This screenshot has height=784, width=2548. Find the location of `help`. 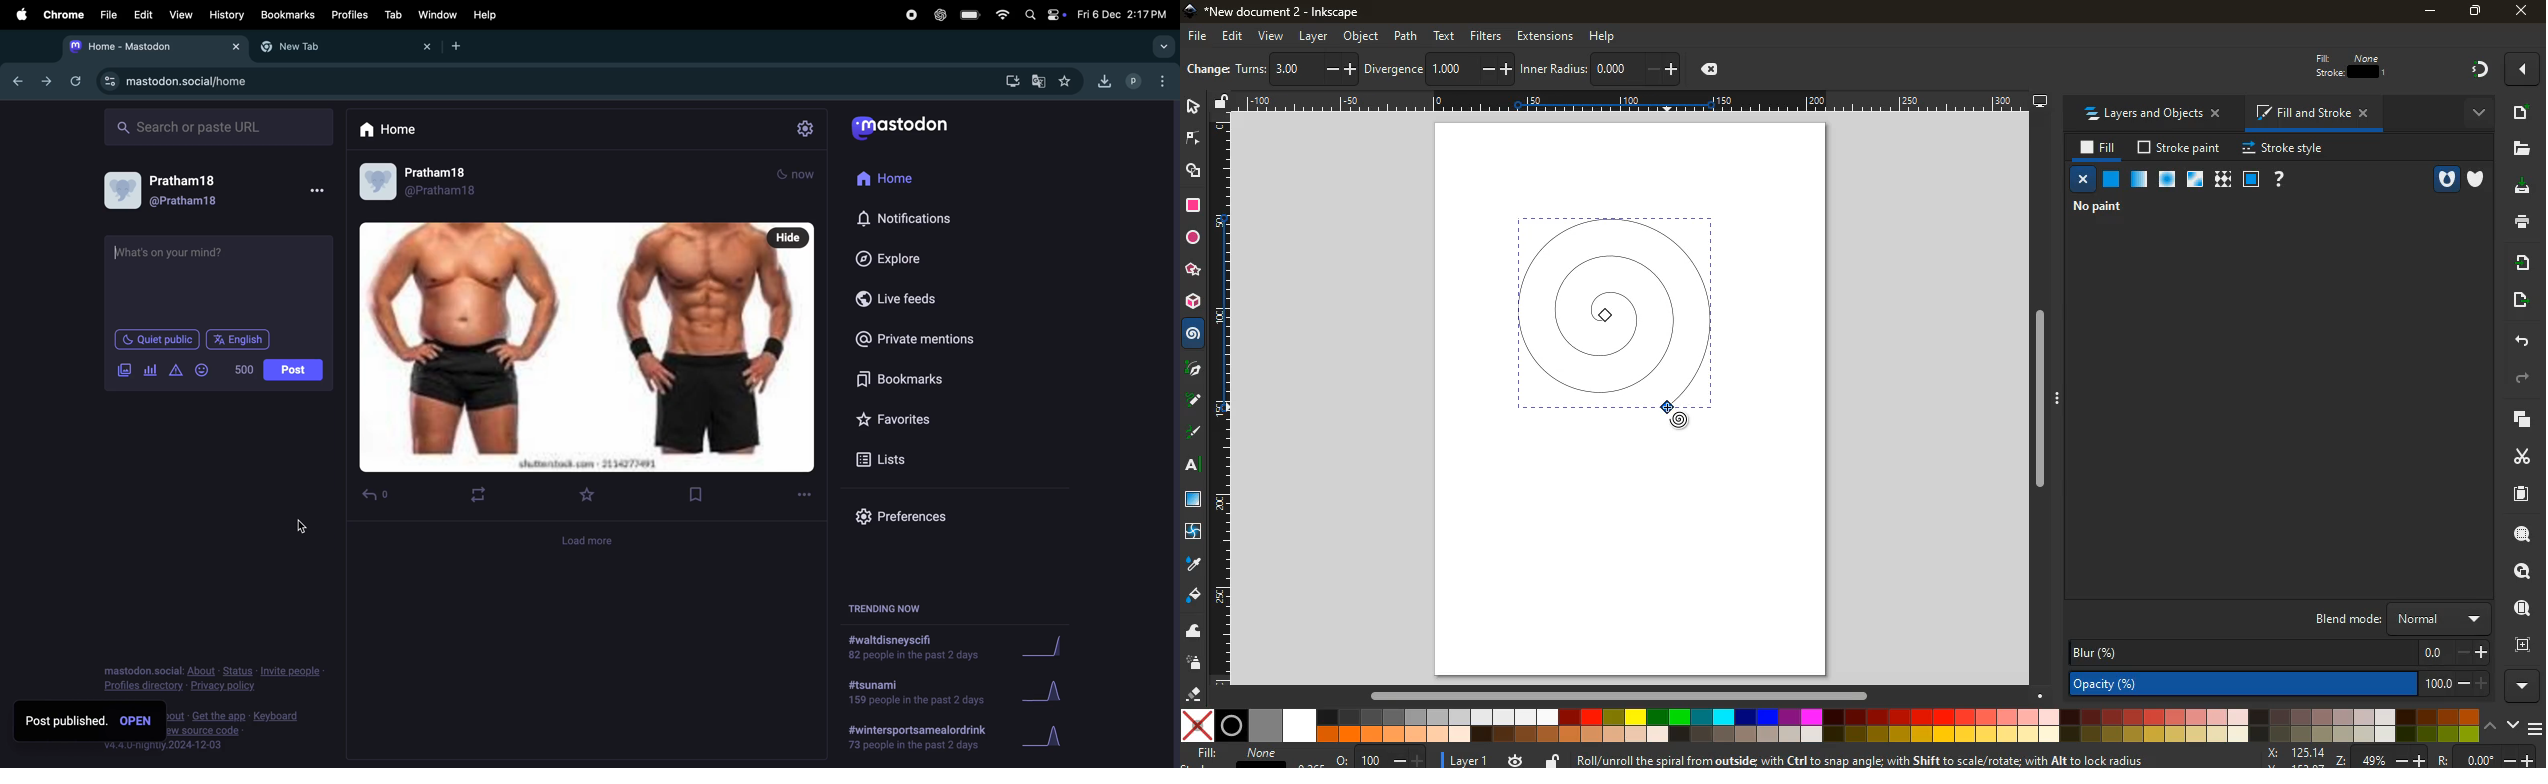

help is located at coordinates (2281, 180).